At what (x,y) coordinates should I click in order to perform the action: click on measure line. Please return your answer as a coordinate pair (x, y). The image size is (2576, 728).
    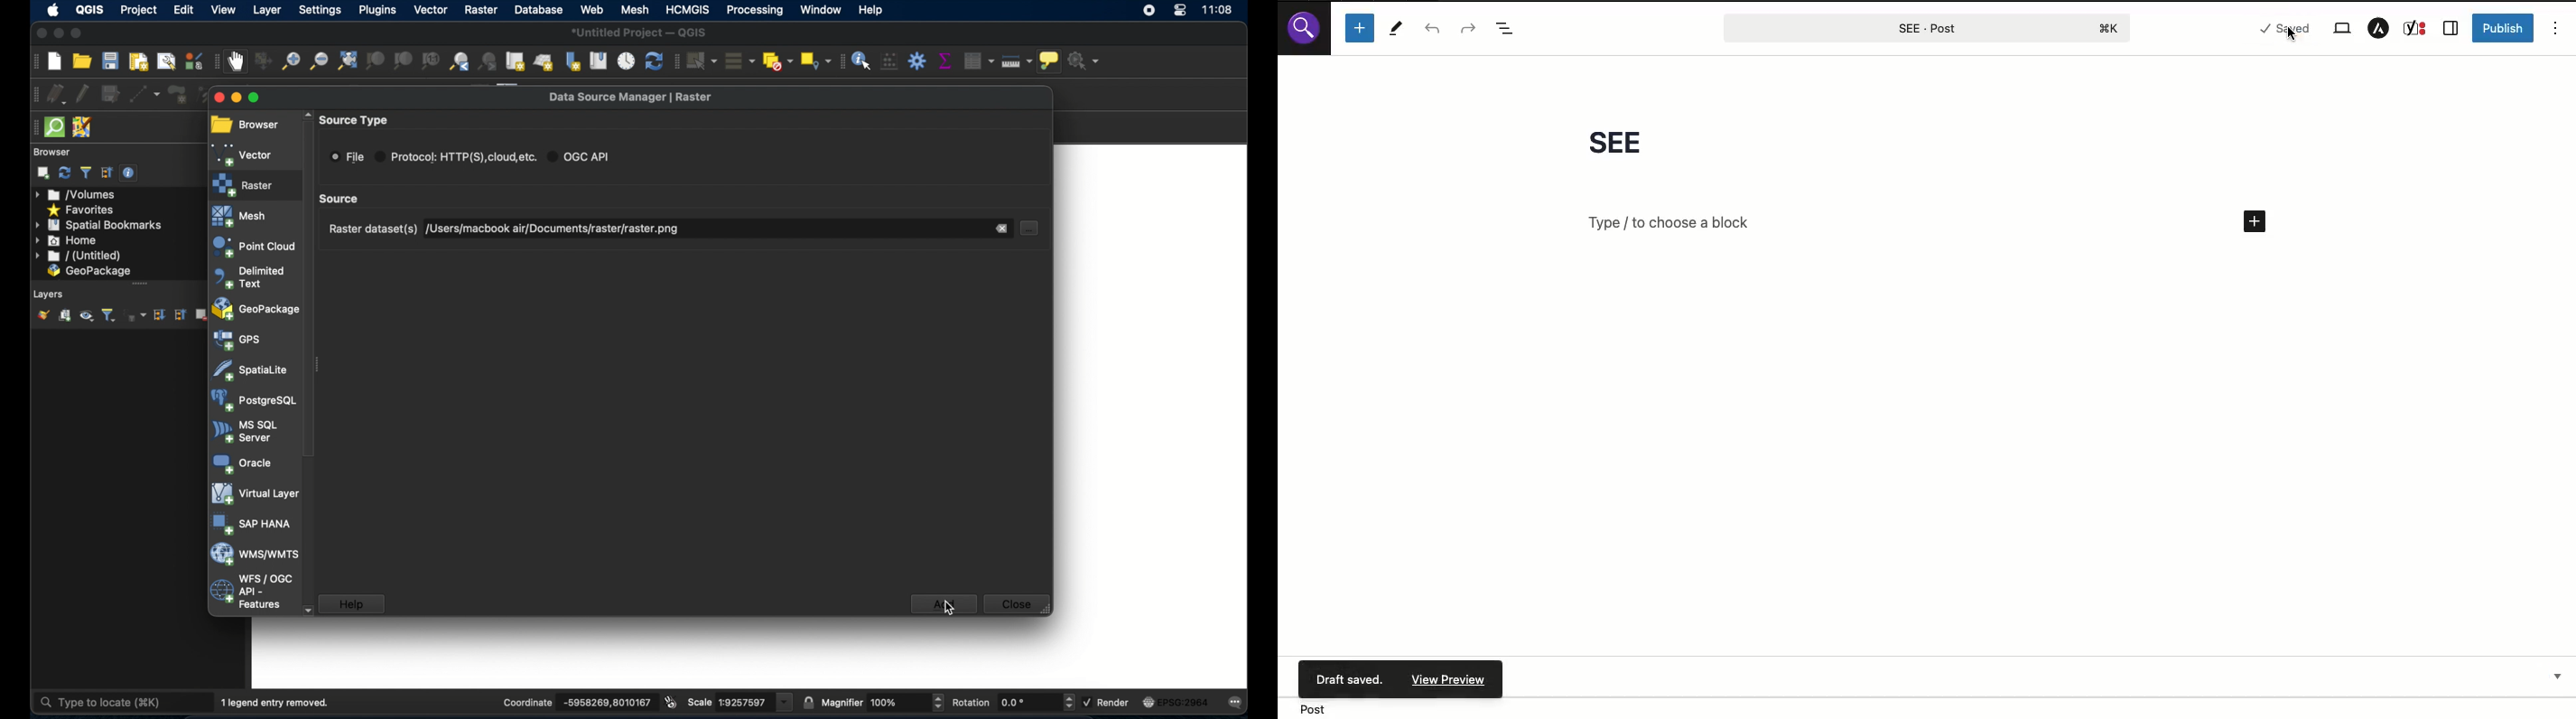
    Looking at the image, I should click on (1019, 63).